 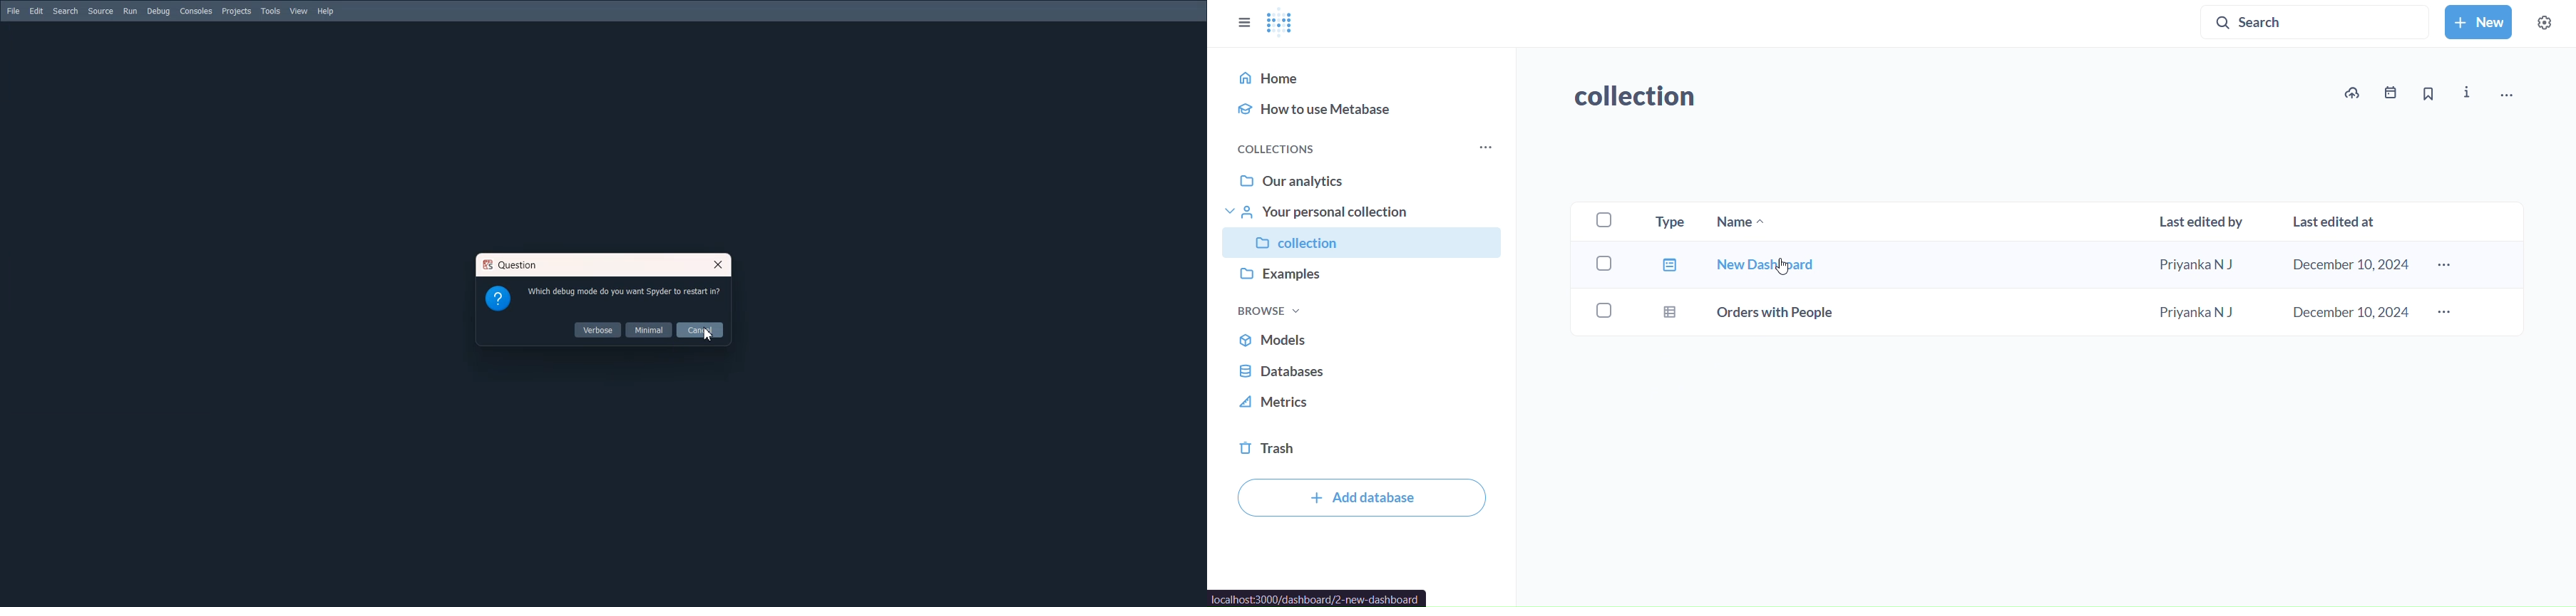 I want to click on priyanka n j, so click(x=2197, y=311).